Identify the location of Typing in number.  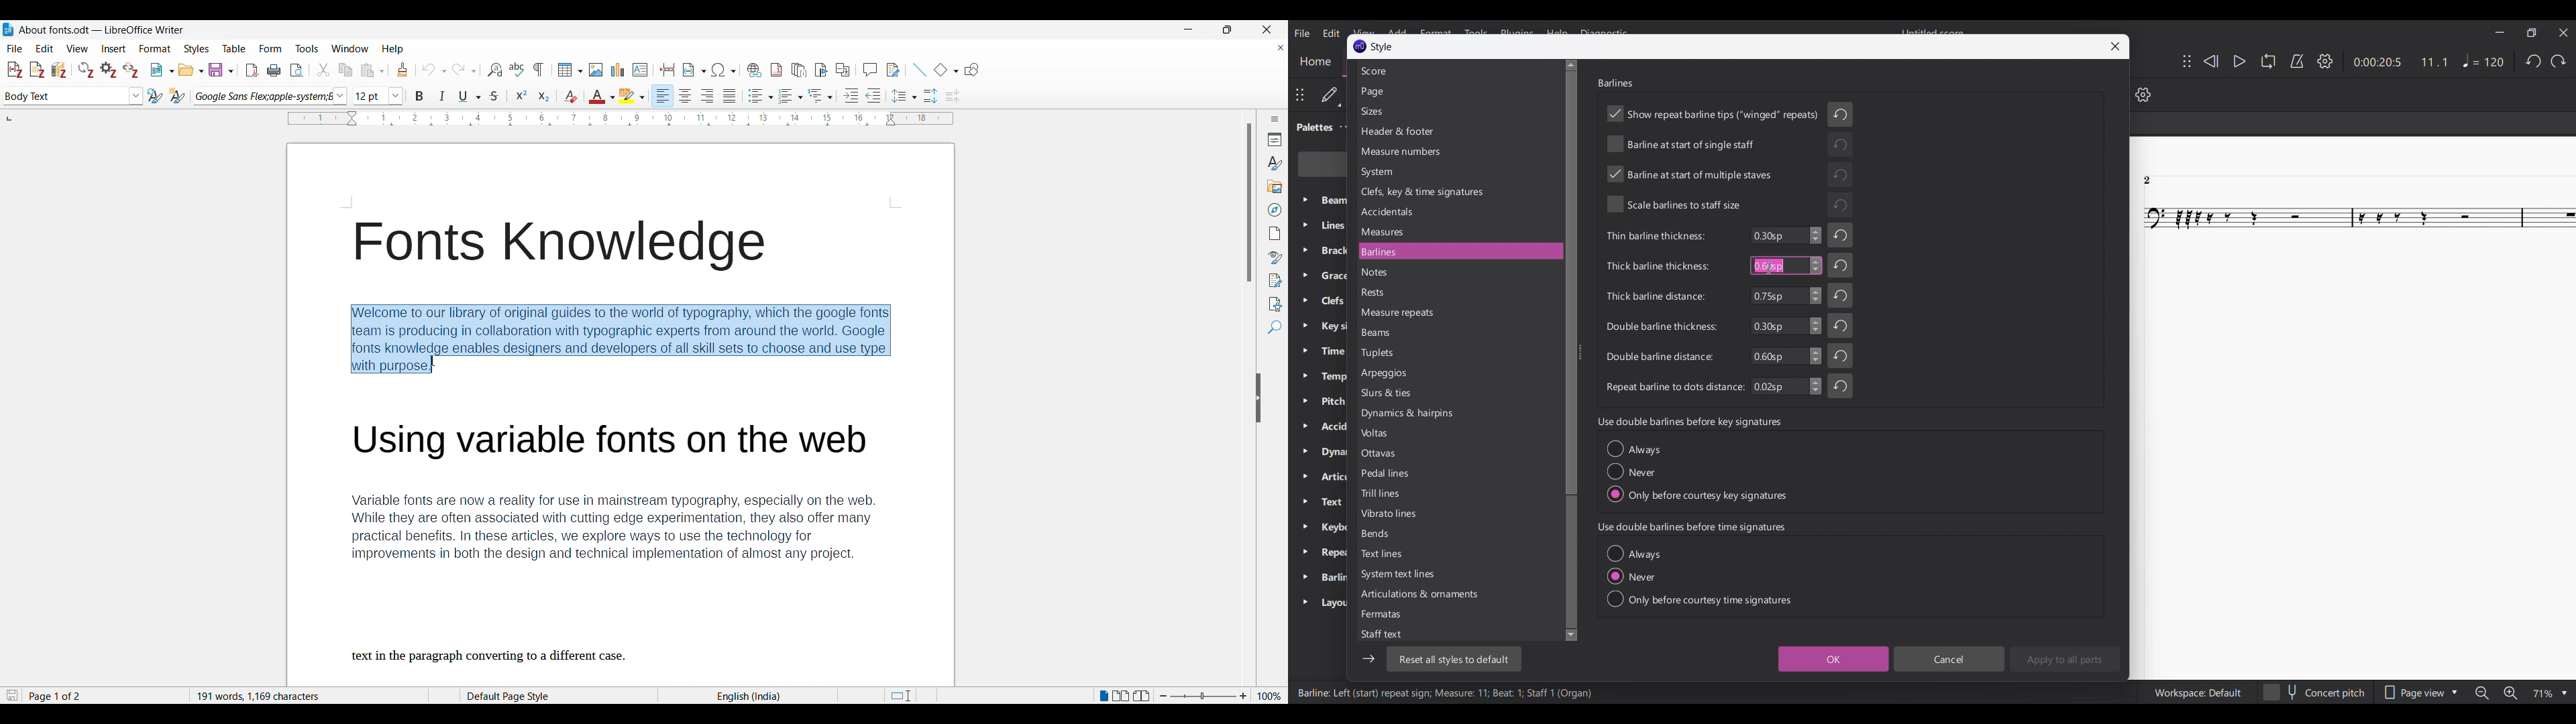
(1769, 265).